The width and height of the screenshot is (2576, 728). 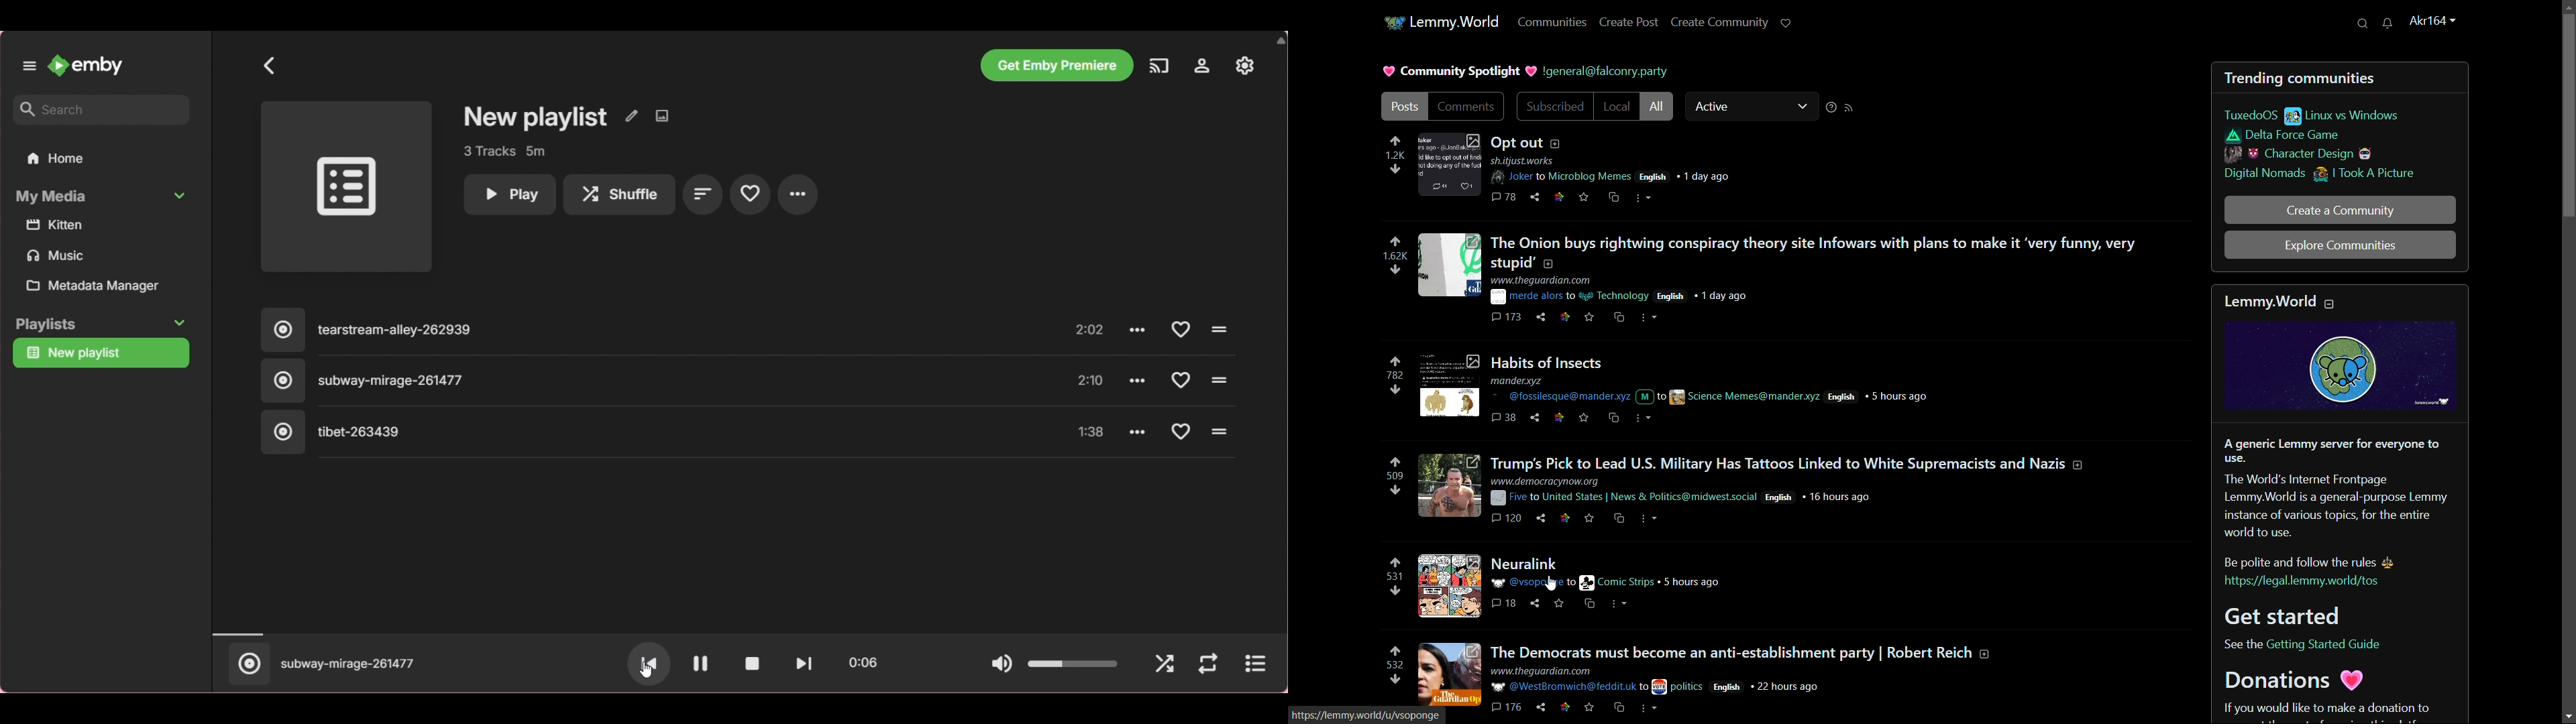 What do you see at coordinates (1395, 389) in the screenshot?
I see `downvote` at bounding box center [1395, 389].